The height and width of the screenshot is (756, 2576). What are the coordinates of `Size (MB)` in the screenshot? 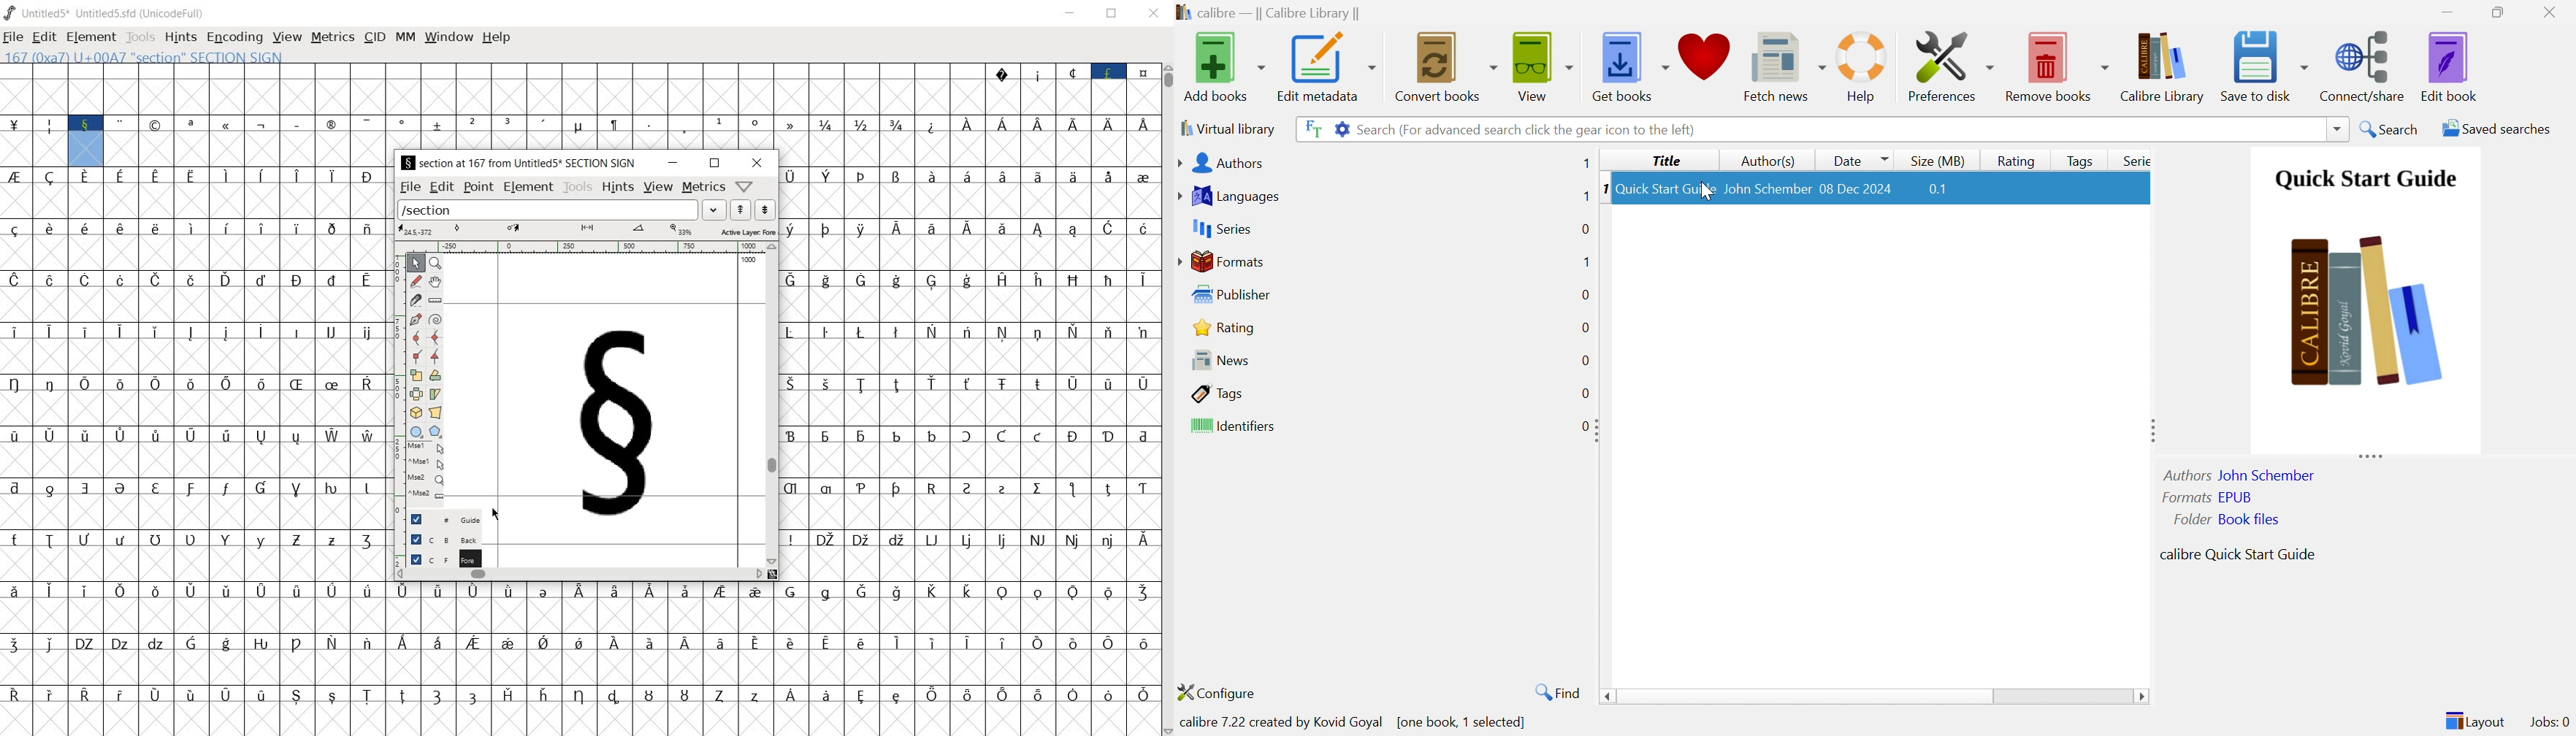 It's located at (1937, 161).